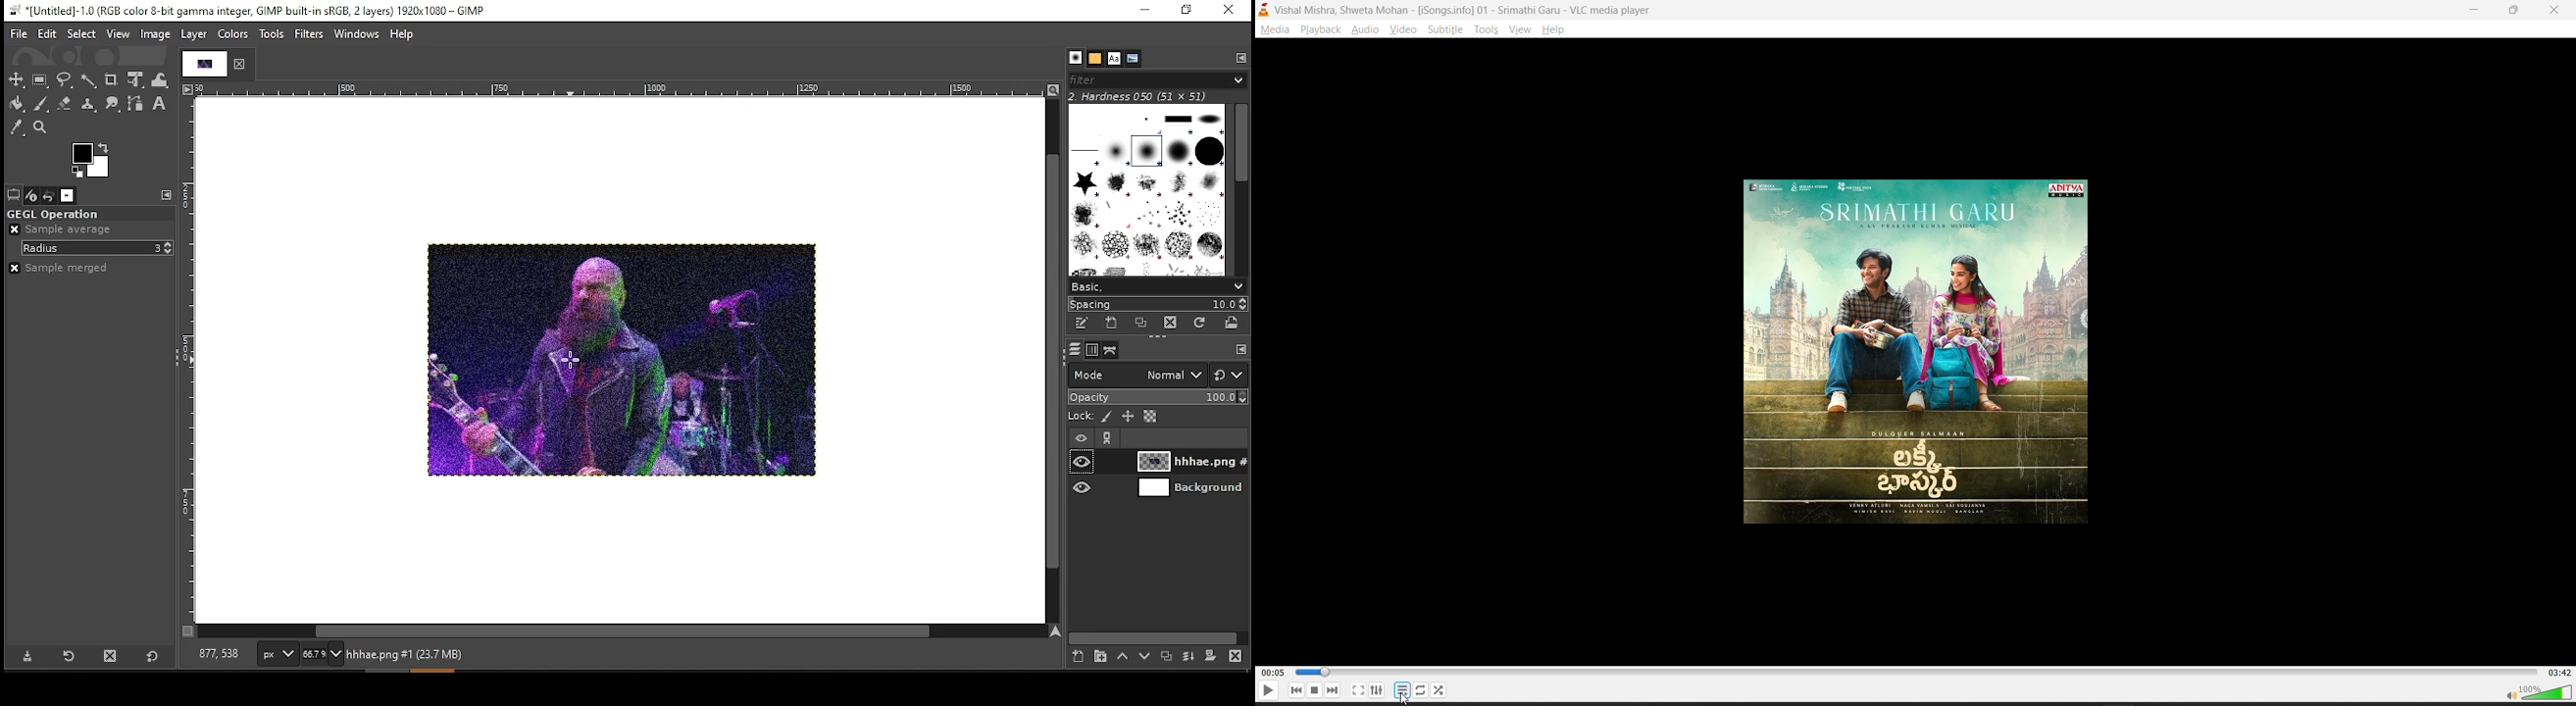 The height and width of the screenshot is (728, 2576). What do you see at coordinates (1315, 690) in the screenshot?
I see `stop` at bounding box center [1315, 690].